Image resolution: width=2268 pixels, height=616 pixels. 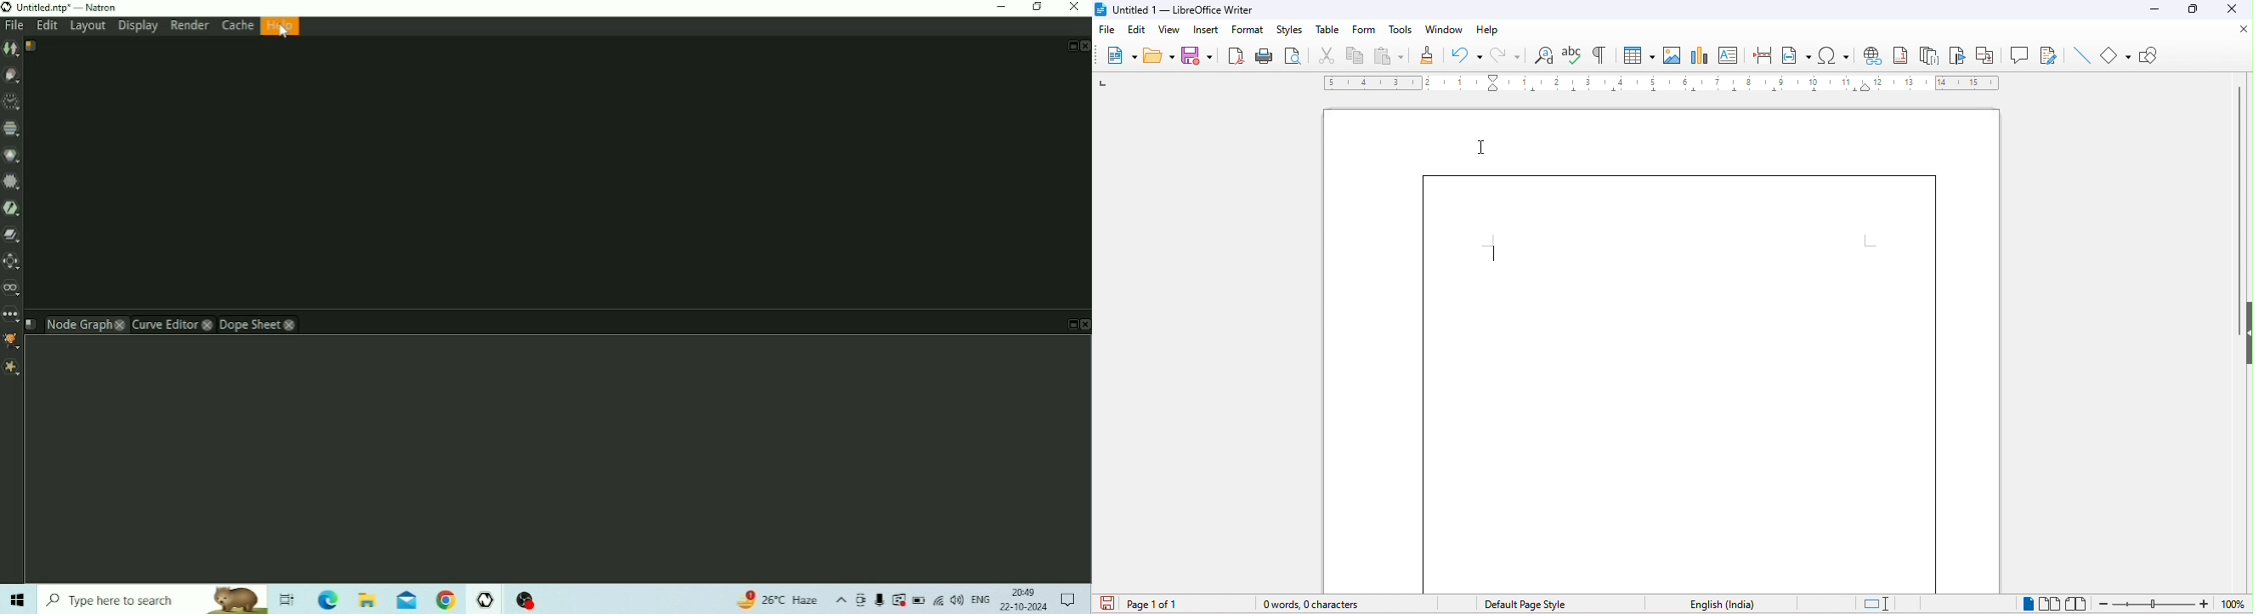 What do you see at coordinates (2197, 9) in the screenshot?
I see `maximize` at bounding box center [2197, 9].